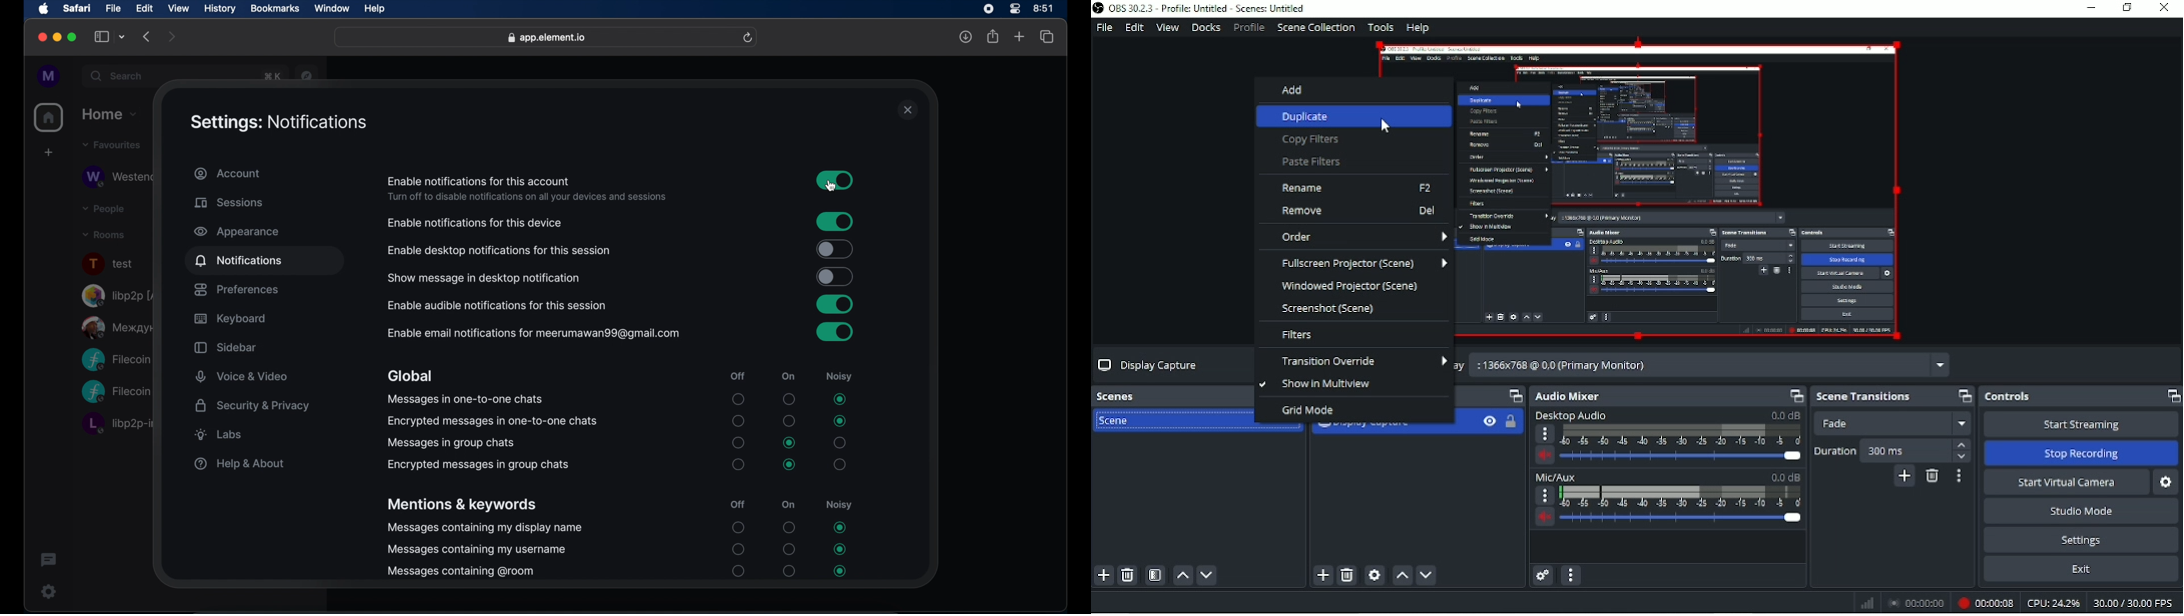 Image resolution: width=2184 pixels, height=616 pixels. Describe the element at coordinates (173, 37) in the screenshot. I see `forward` at that location.